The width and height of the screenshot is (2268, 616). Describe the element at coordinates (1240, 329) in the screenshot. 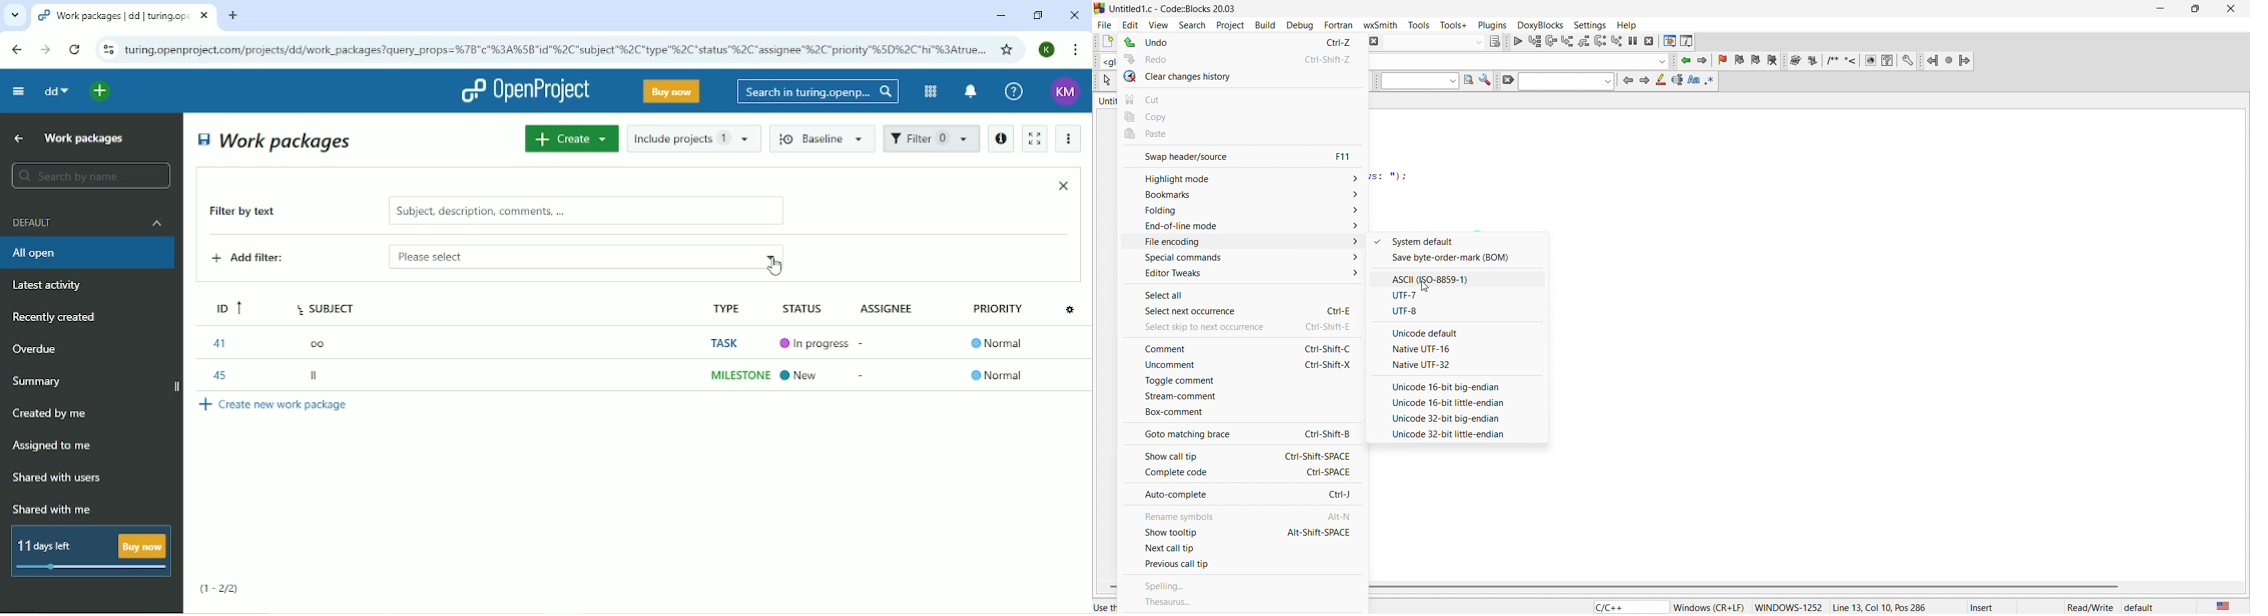

I see `skip` at that location.